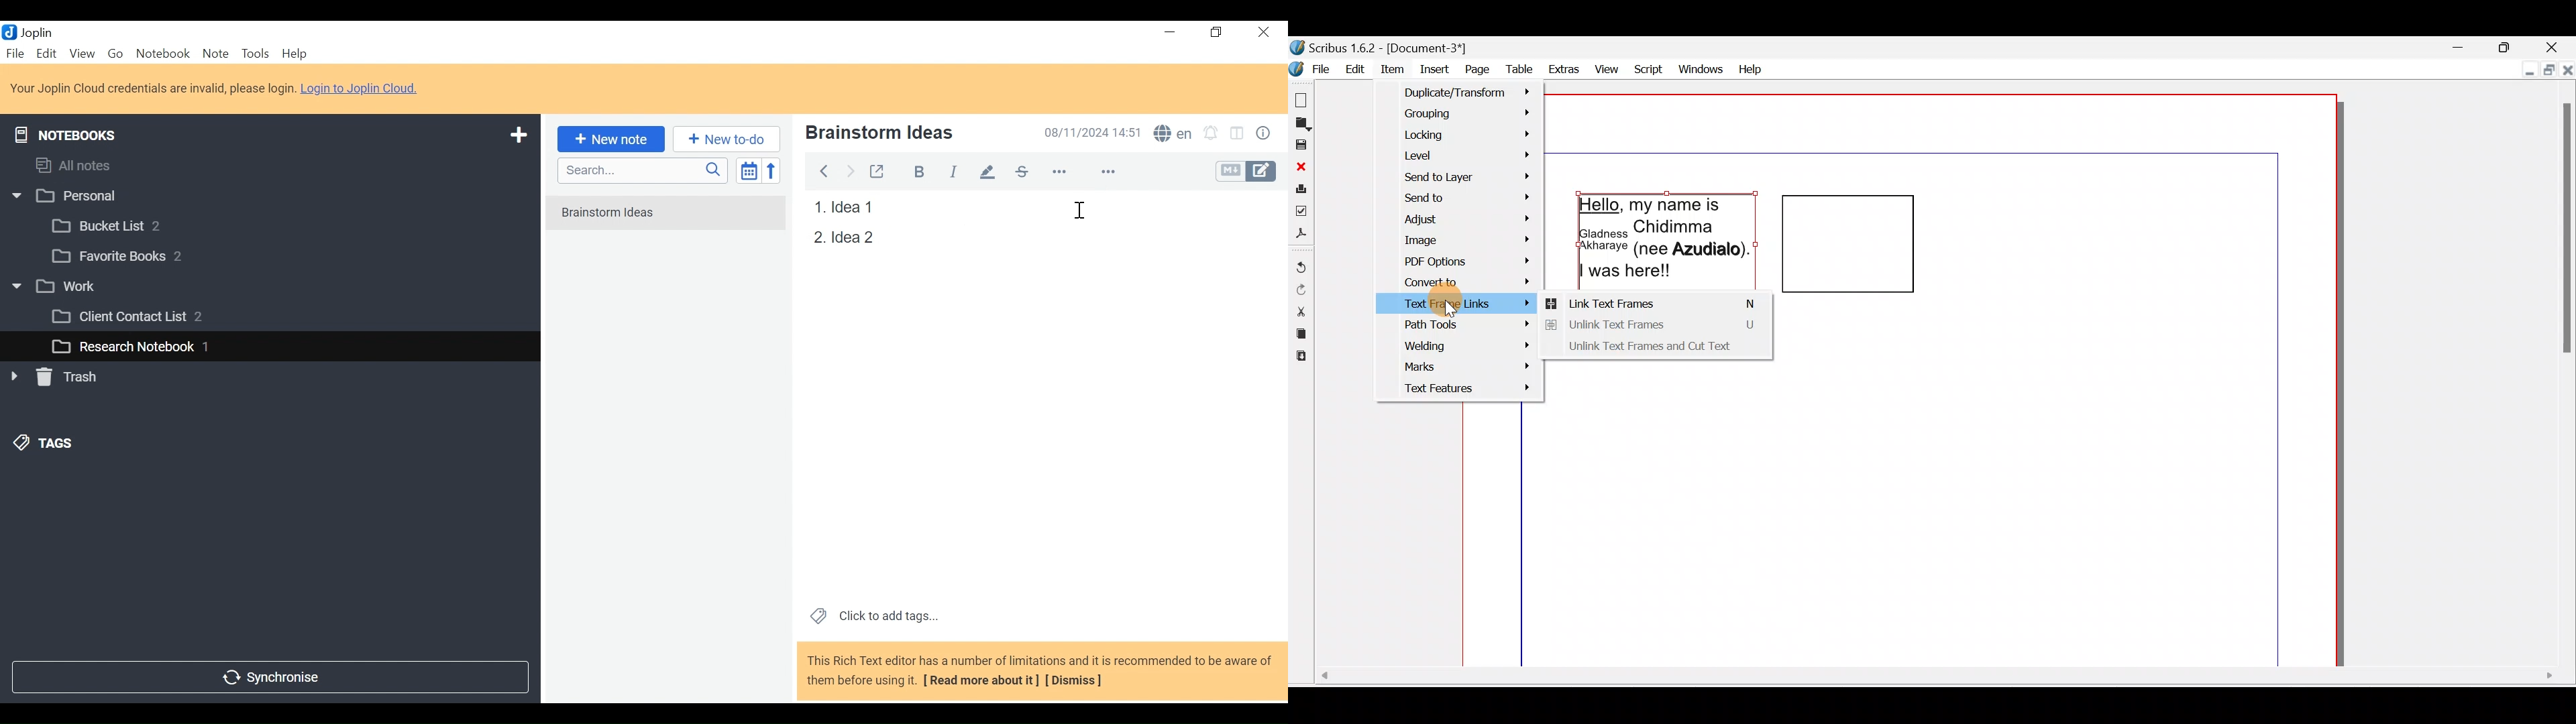 Image resolution: width=2576 pixels, height=728 pixels. I want to click on Note View, so click(841, 237).